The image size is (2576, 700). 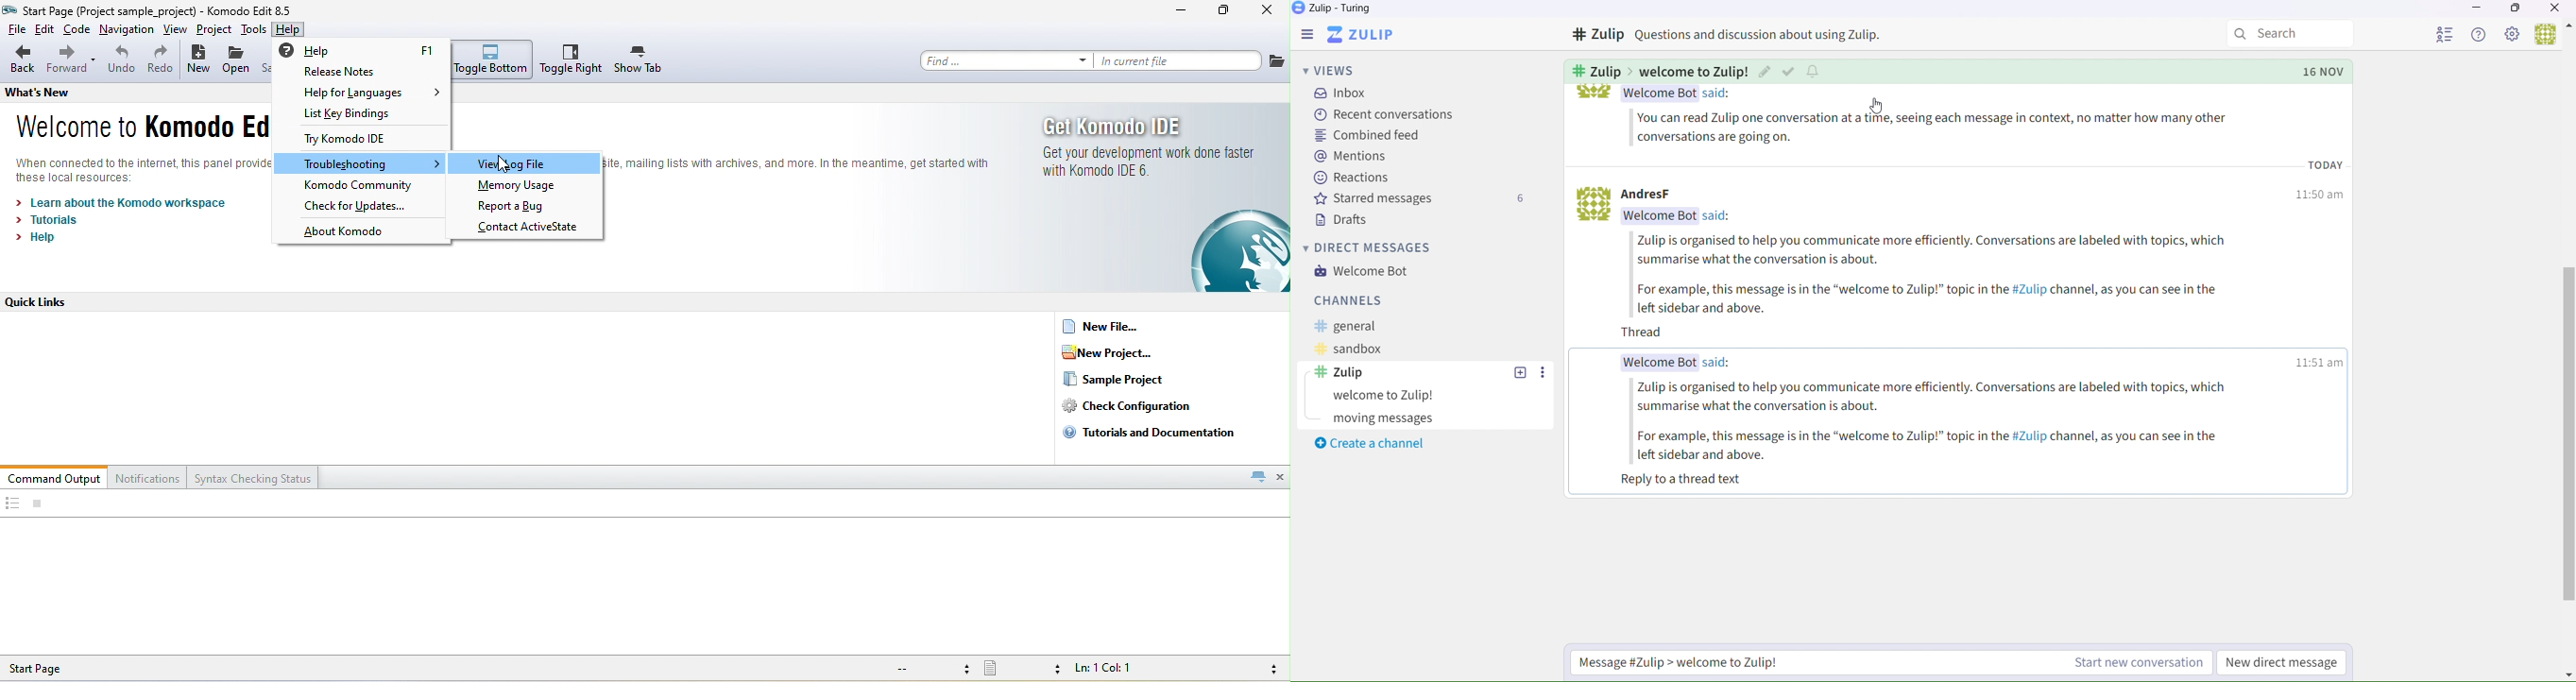 What do you see at coordinates (1339, 220) in the screenshot?
I see `Drafts` at bounding box center [1339, 220].